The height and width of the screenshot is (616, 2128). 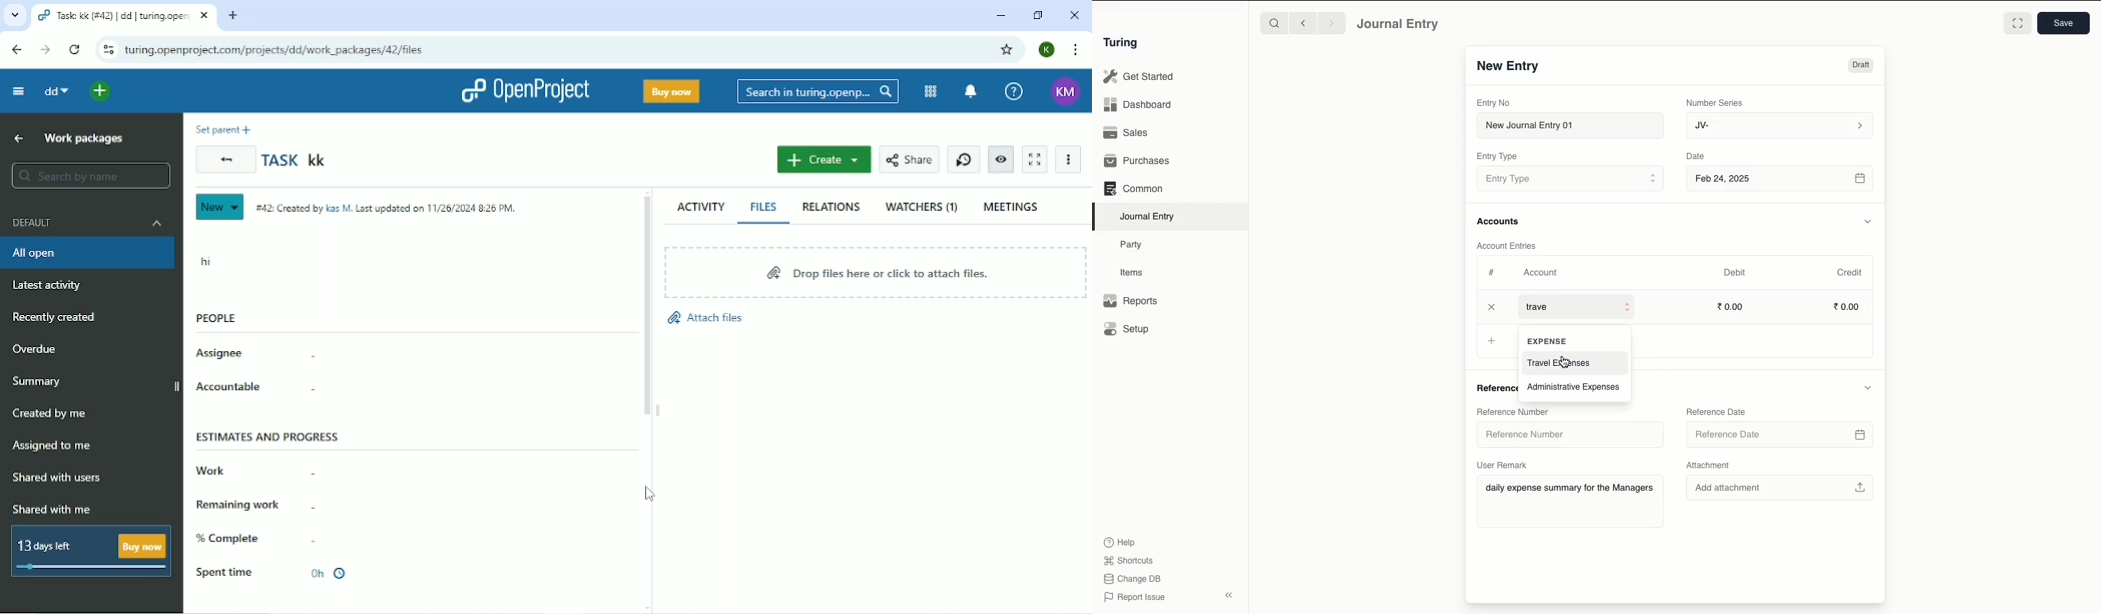 I want to click on Administrative Expenses, so click(x=1576, y=386).